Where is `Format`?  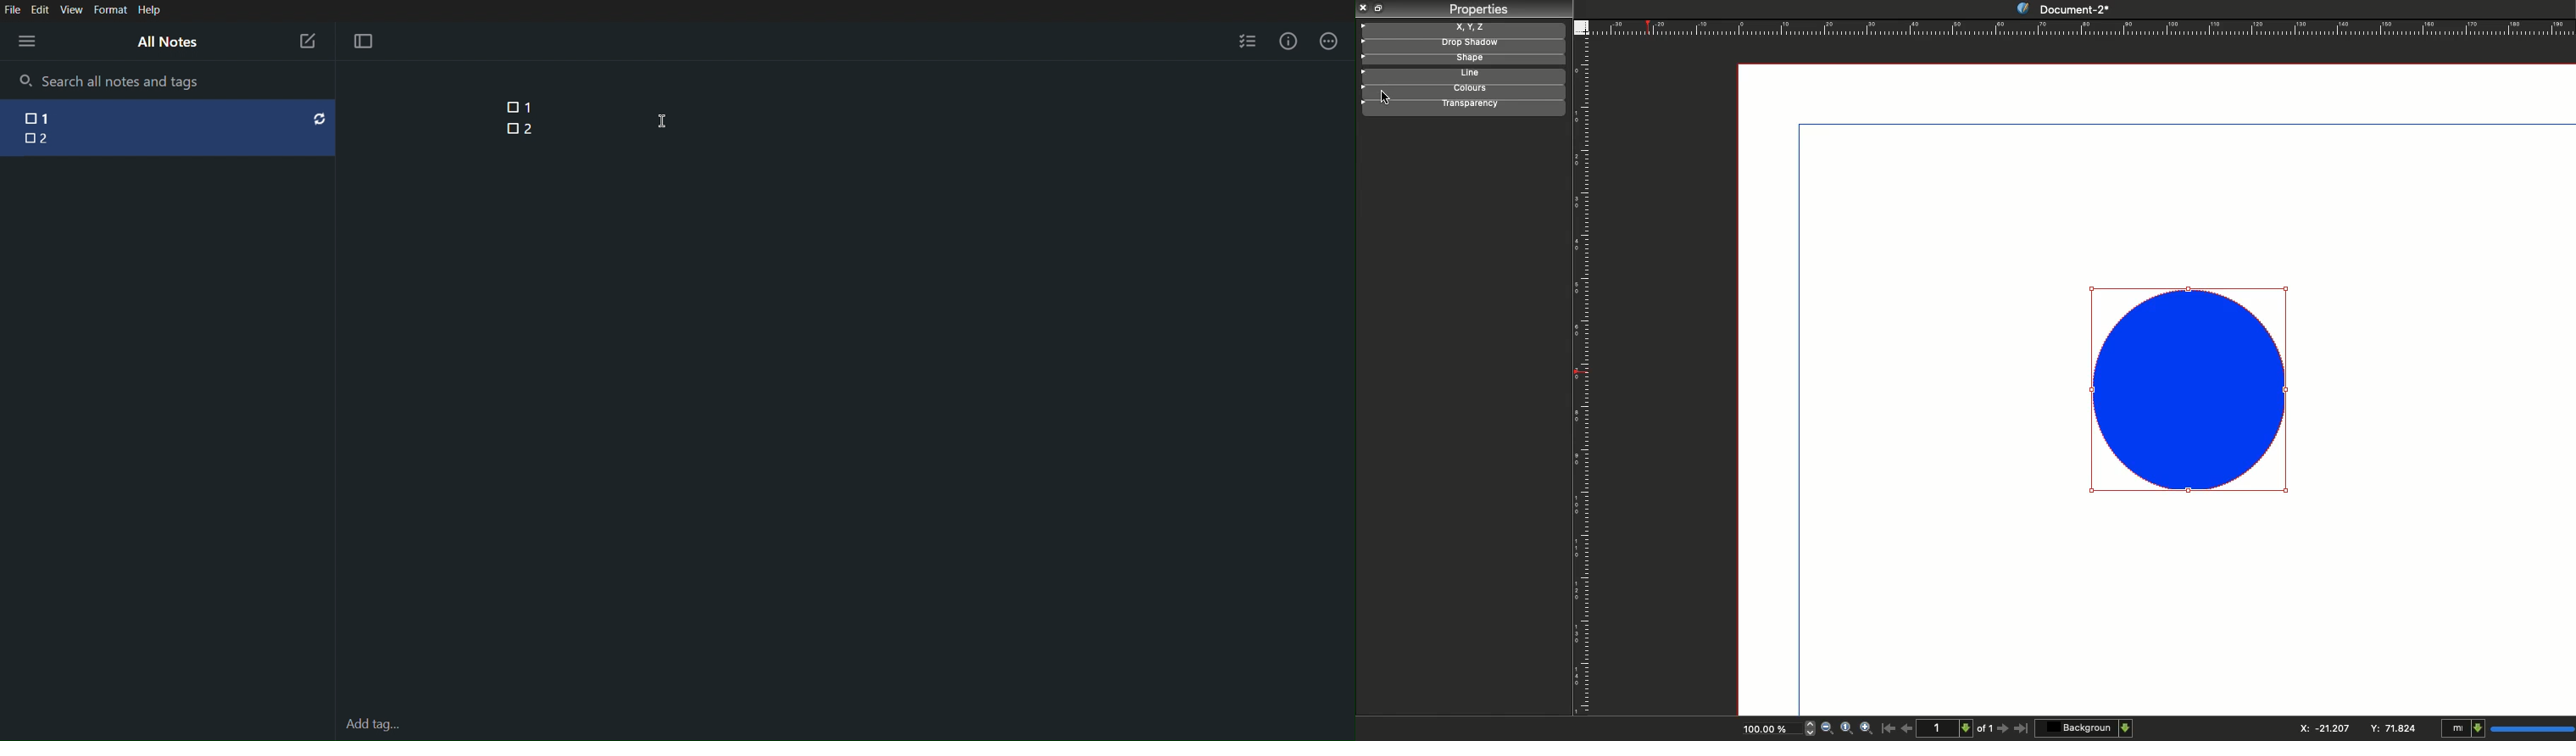
Format is located at coordinates (110, 11).